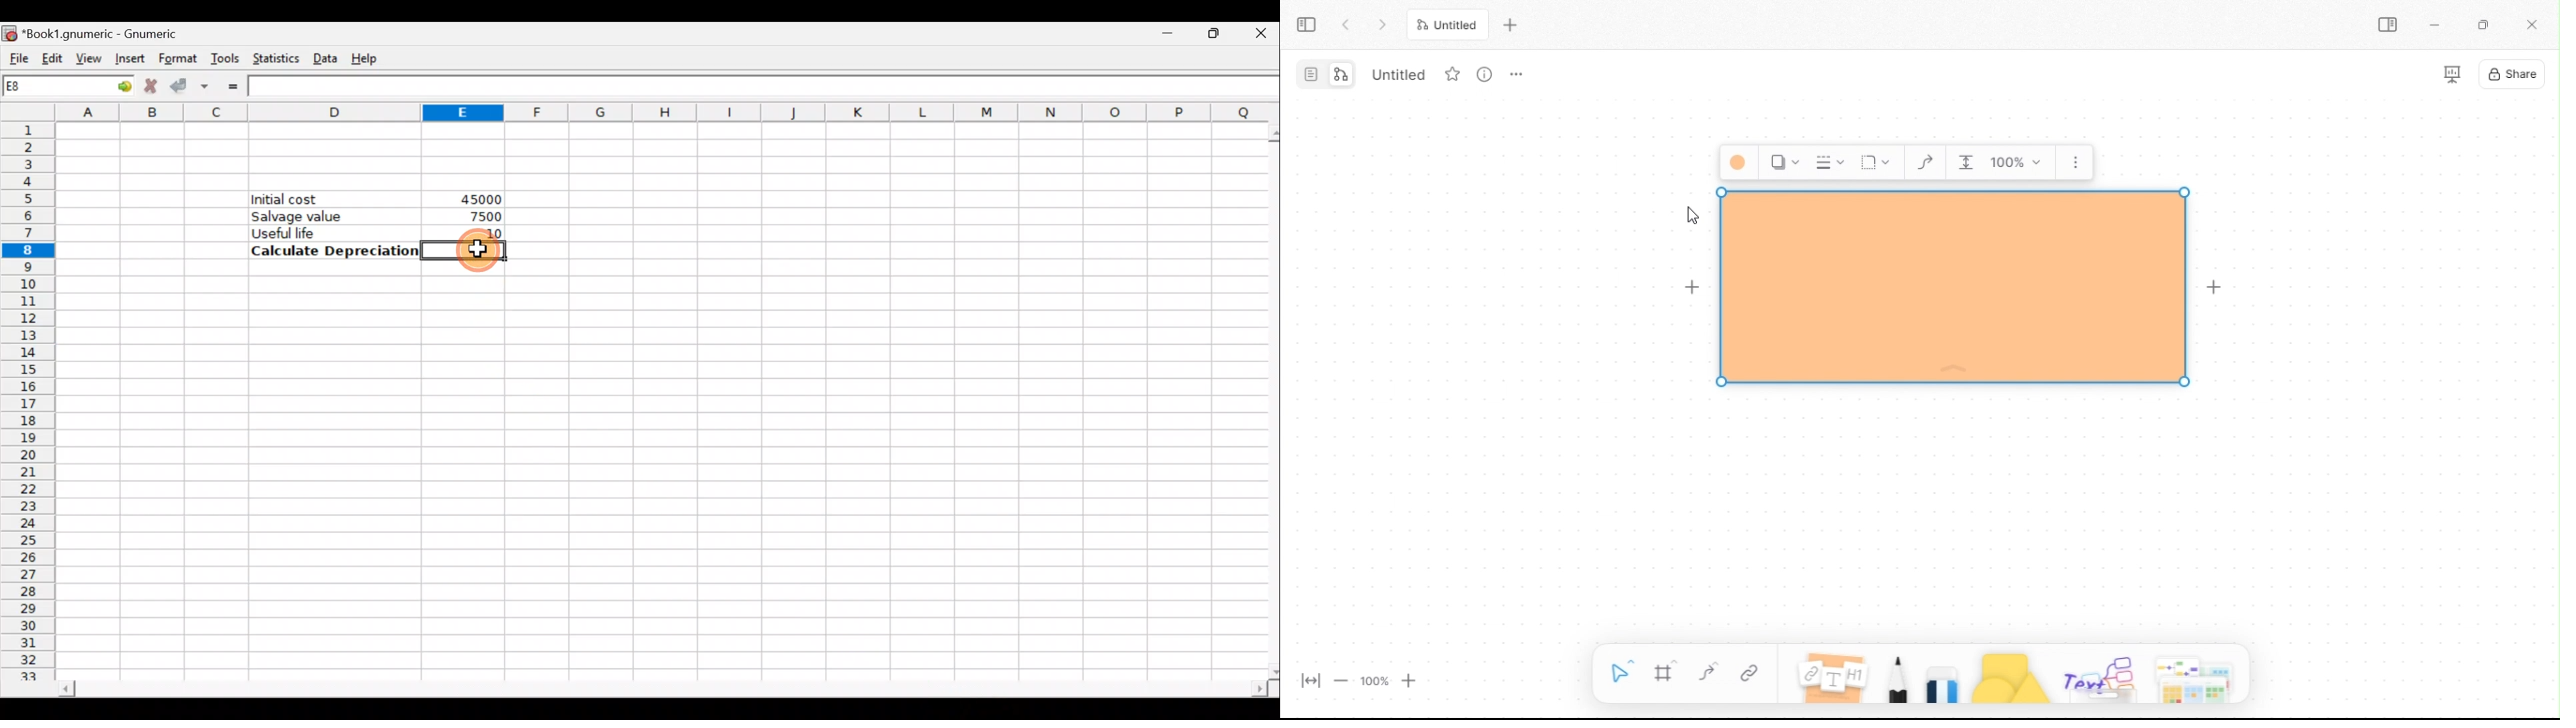 This screenshot has height=728, width=2576. I want to click on Calculate Depreciation, so click(331, 251).